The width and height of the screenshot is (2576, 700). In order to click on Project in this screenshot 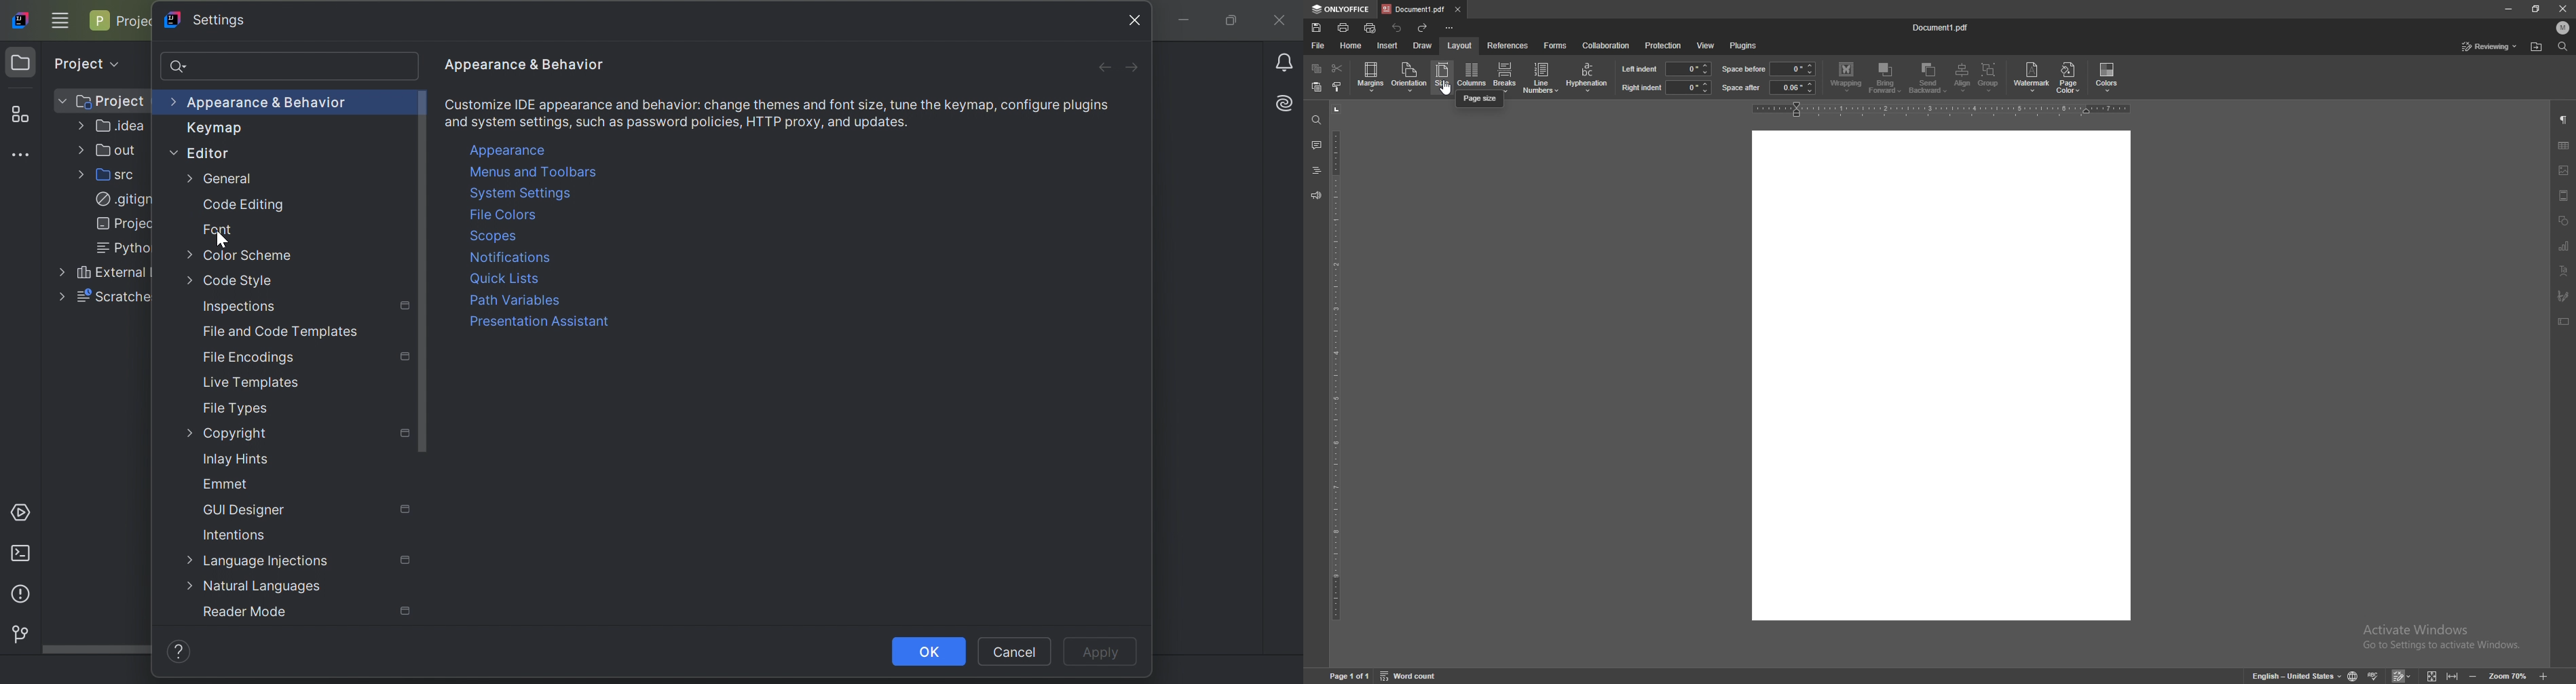, I will do `click(122, 21)`.